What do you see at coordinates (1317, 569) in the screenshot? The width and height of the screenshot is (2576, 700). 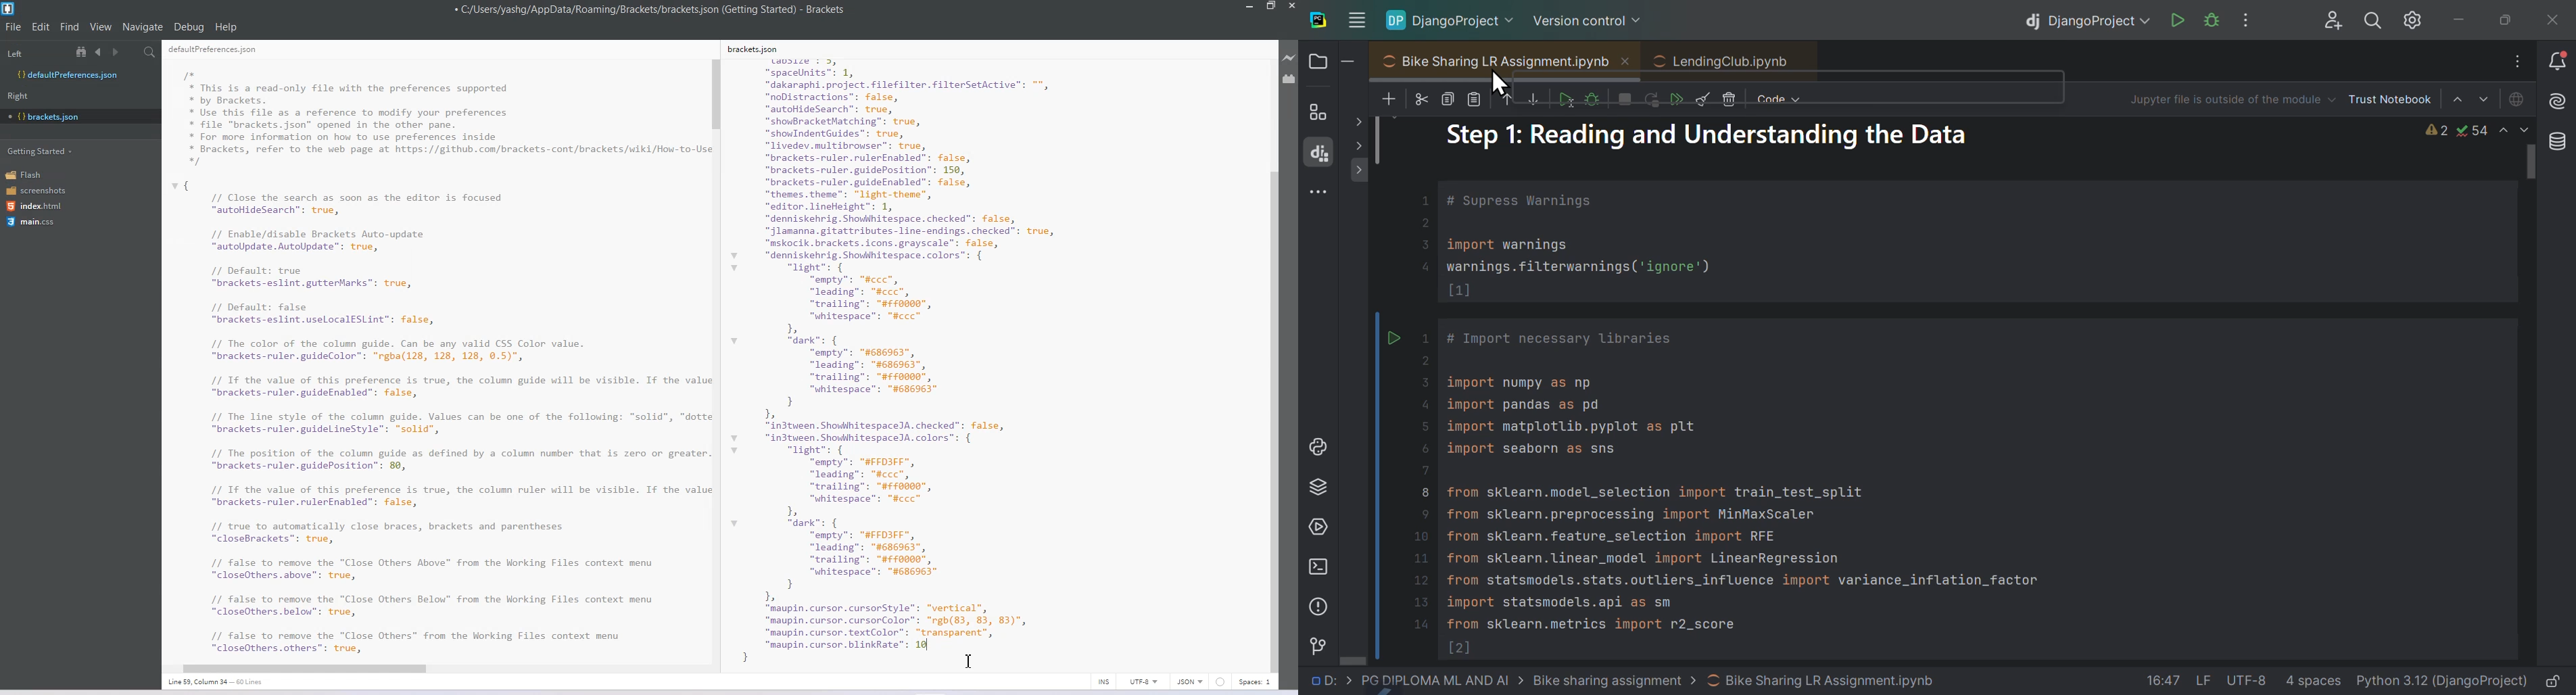 I see `Terminal` at bounding box center [1317, 569].